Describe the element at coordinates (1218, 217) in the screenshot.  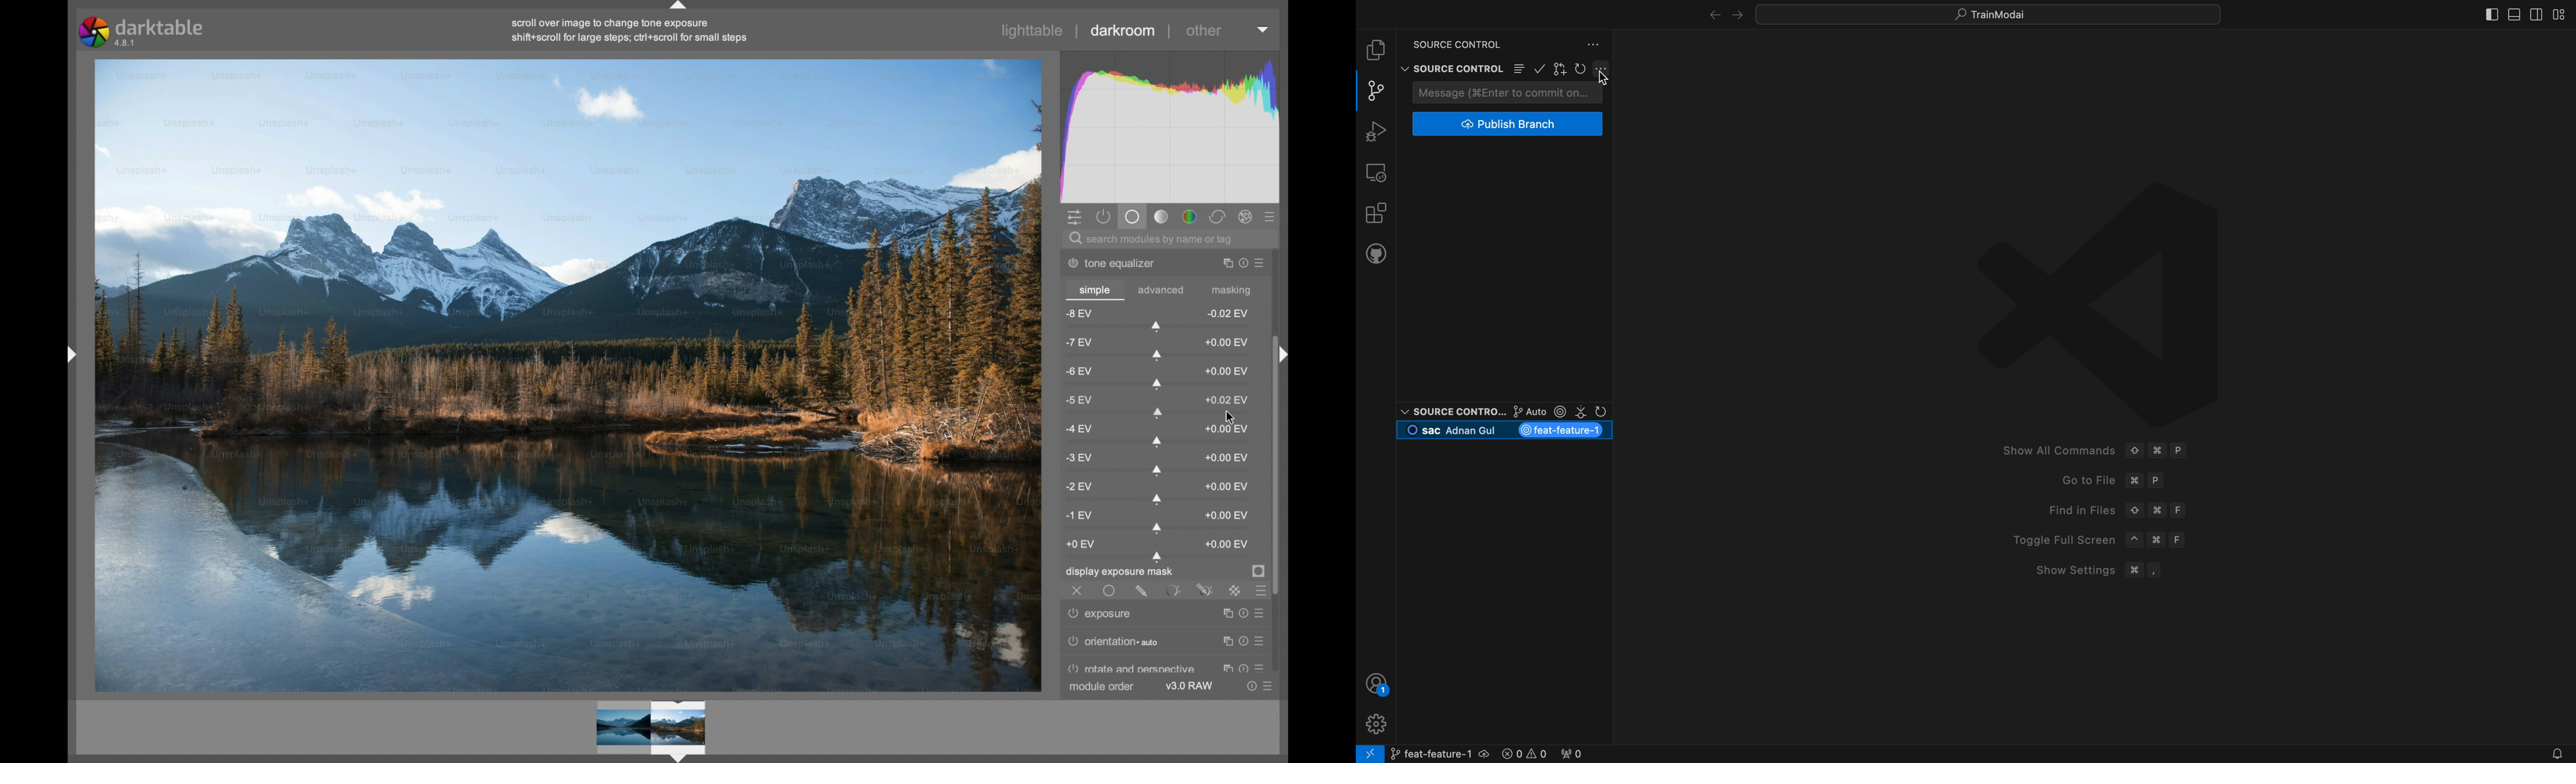
I see `correct` at that location.